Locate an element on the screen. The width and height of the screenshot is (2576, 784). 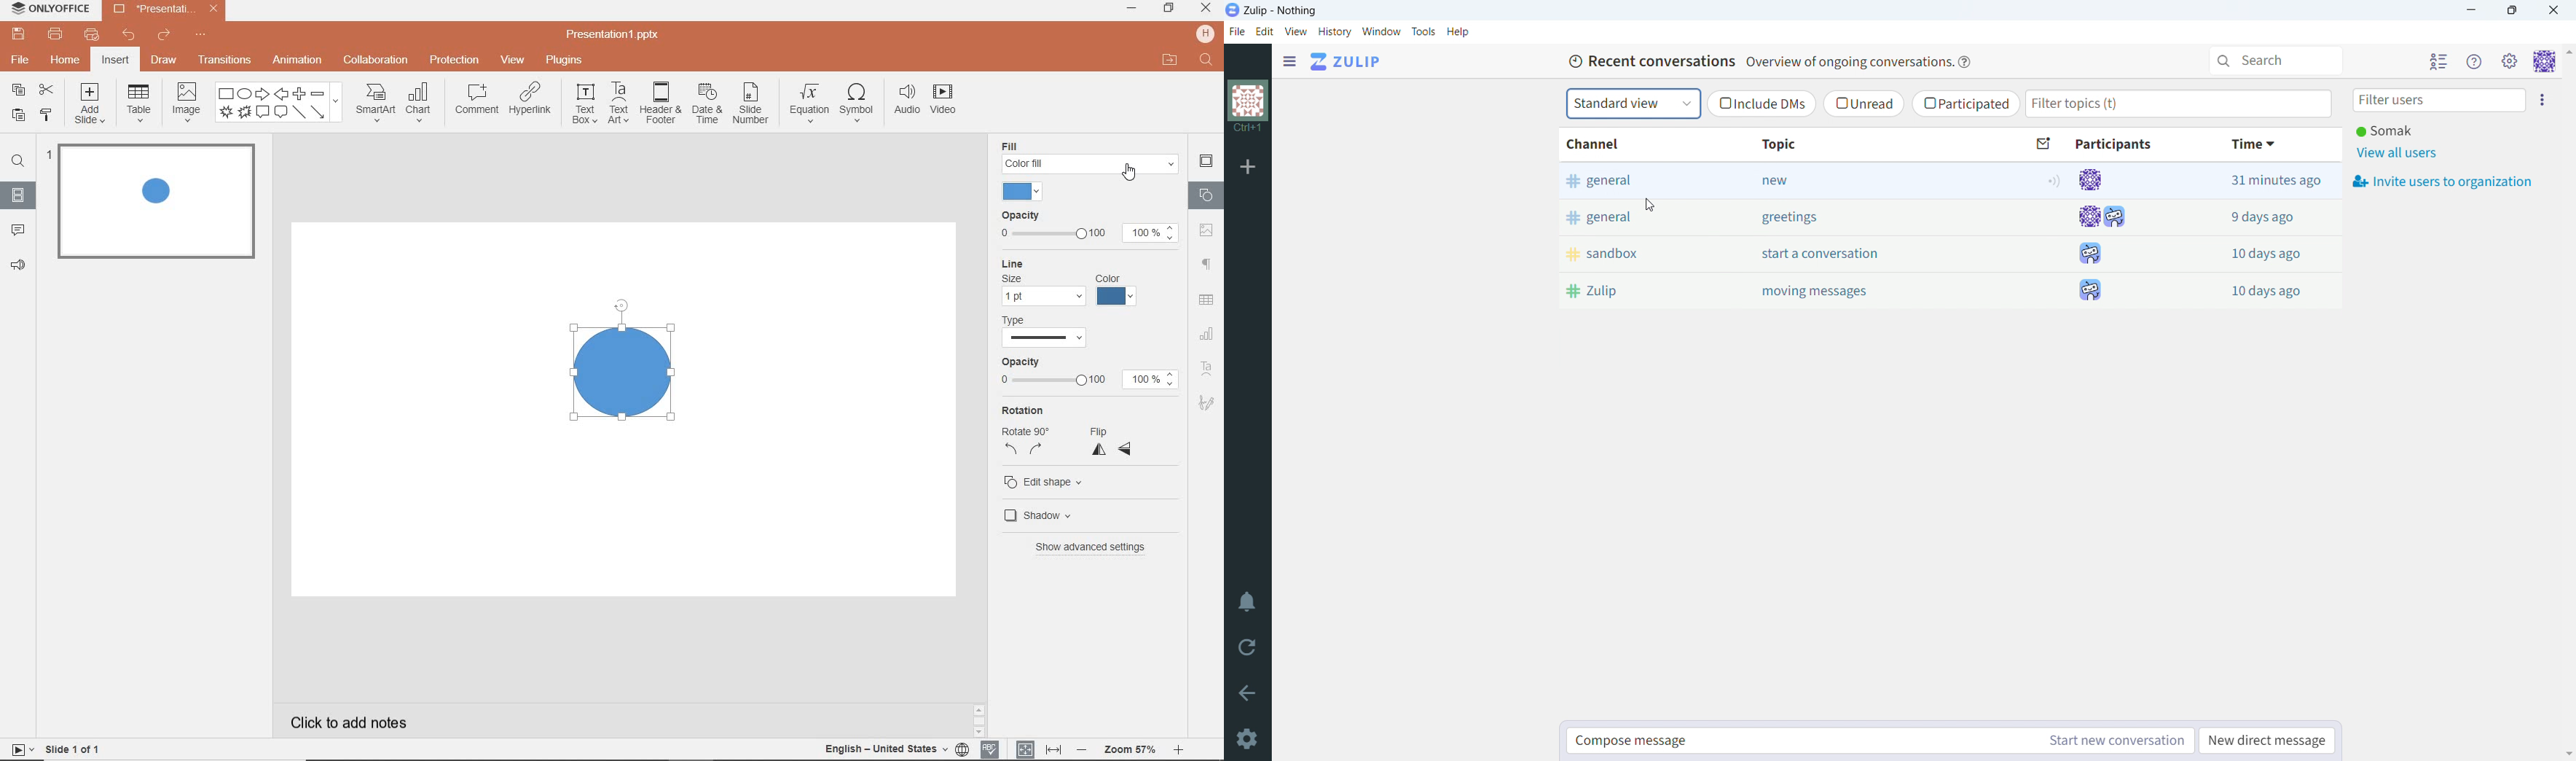
cut is located at coordinates (45, 90).